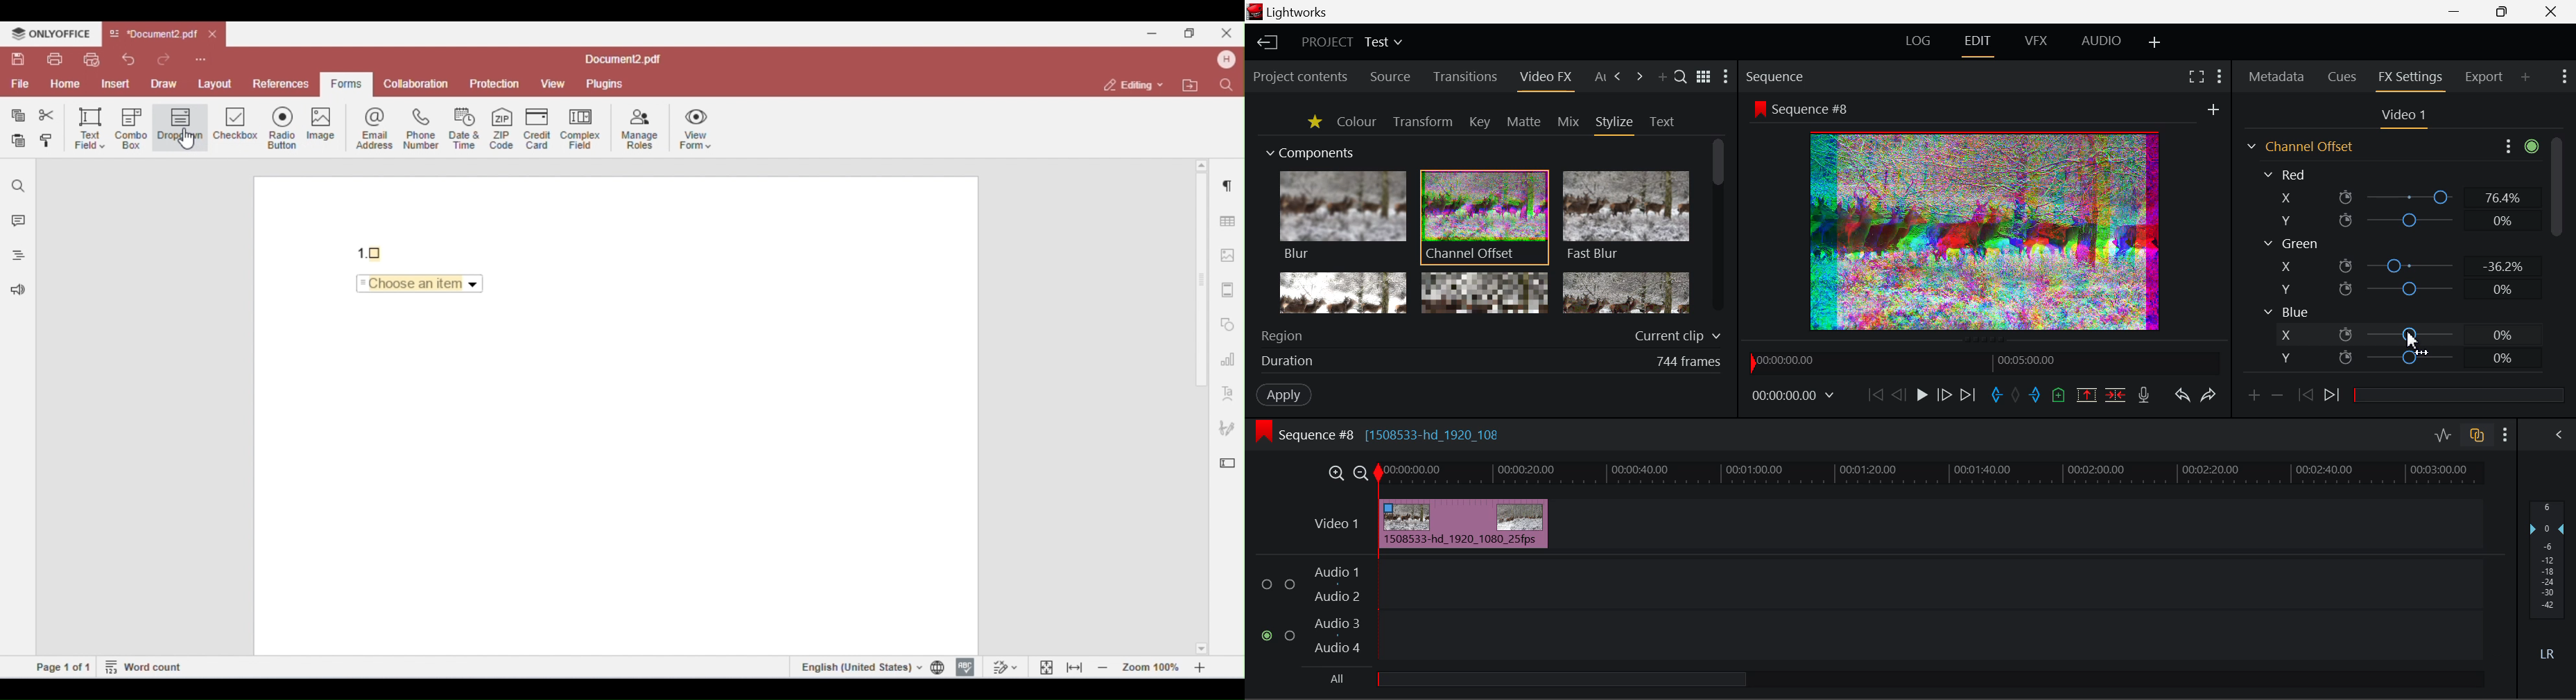  Describe the element at coordinates (2444, 436) in the screenshot. I see `Toggle Audio Levels Editing` at that location.